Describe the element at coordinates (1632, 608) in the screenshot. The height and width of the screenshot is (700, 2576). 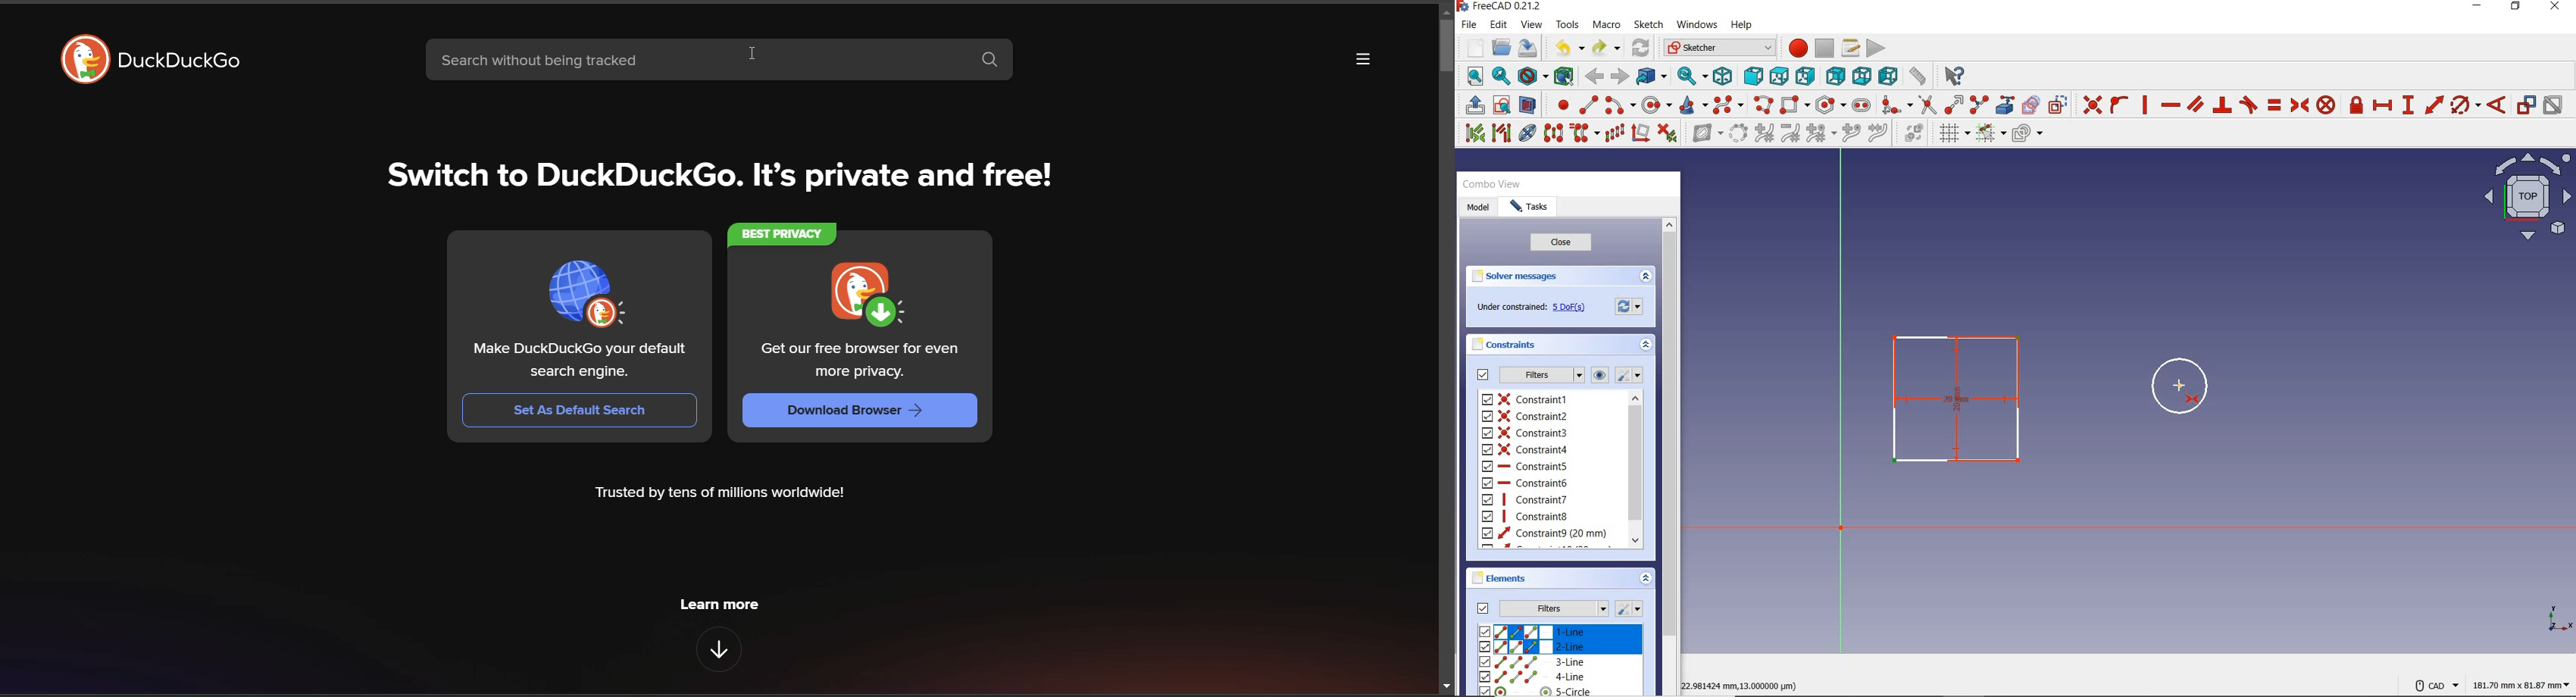
I see `settings` at that location.